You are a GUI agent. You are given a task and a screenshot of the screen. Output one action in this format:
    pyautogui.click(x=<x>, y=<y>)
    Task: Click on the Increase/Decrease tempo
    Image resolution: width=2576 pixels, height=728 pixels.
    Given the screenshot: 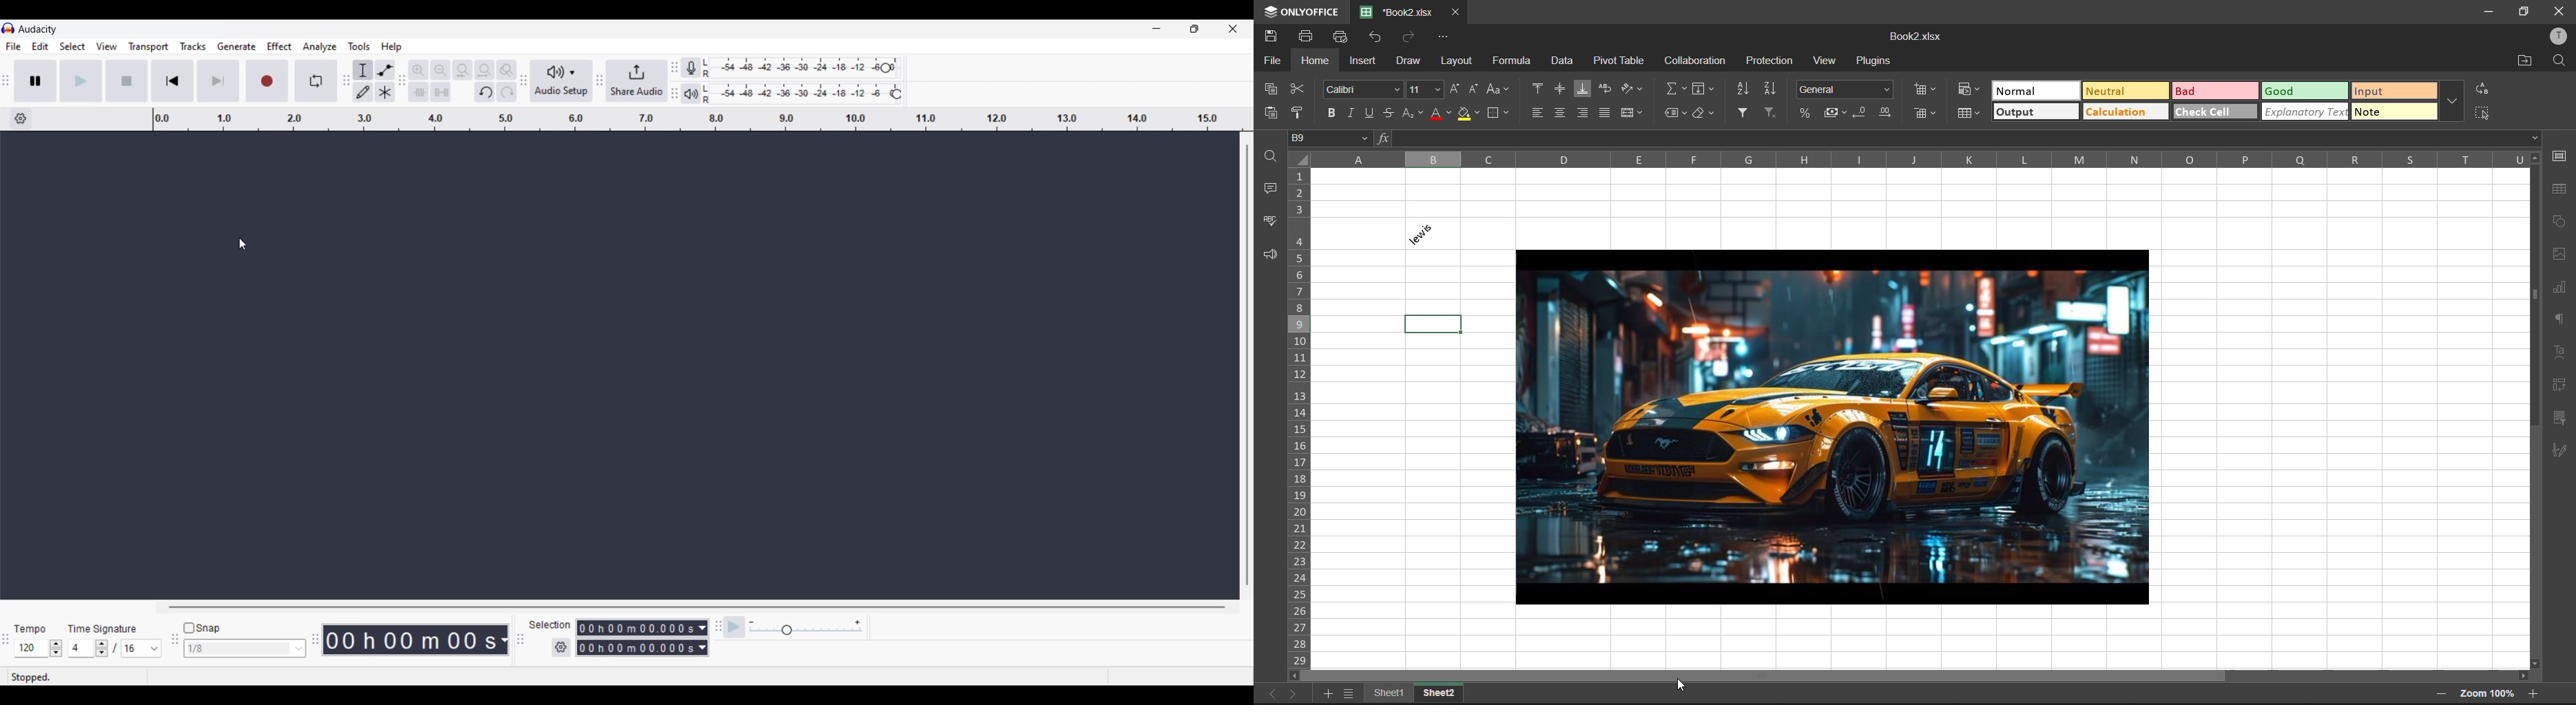 What is the action you would take?
    pyautogui.click(x=56, y=648)
    